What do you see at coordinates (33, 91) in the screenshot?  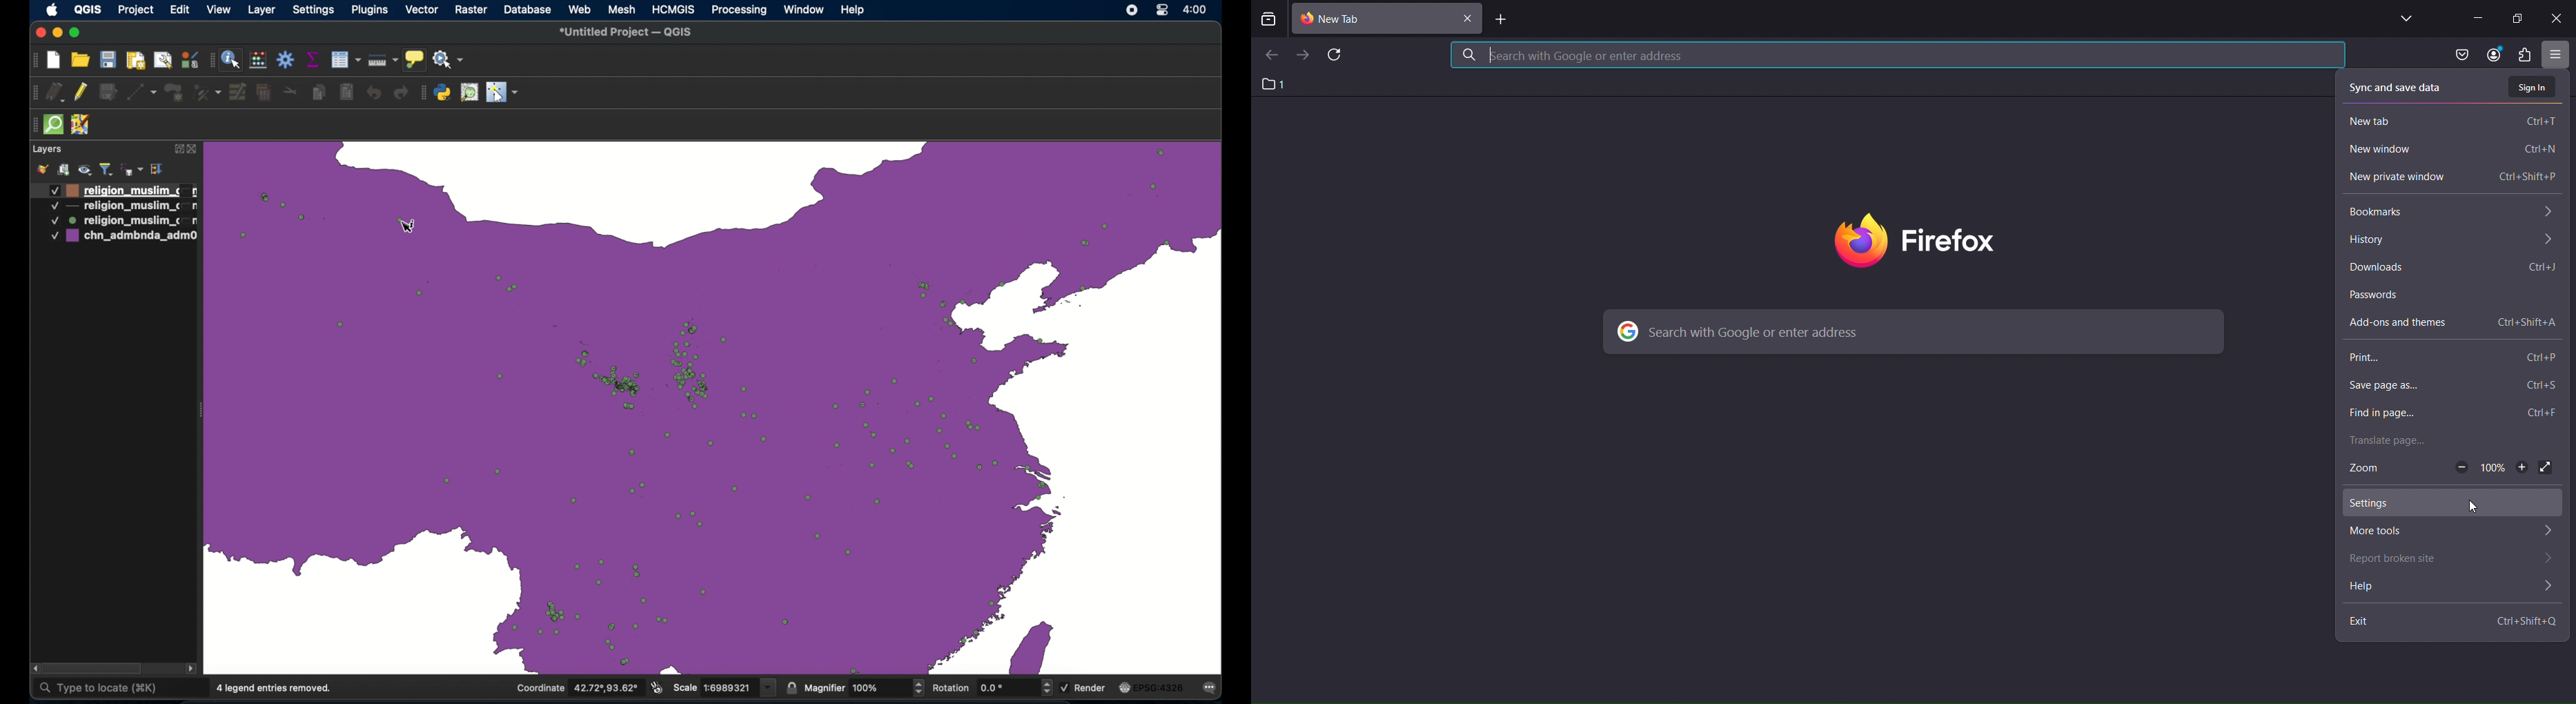 I see `drag handle` at bounding box center [33, 91].